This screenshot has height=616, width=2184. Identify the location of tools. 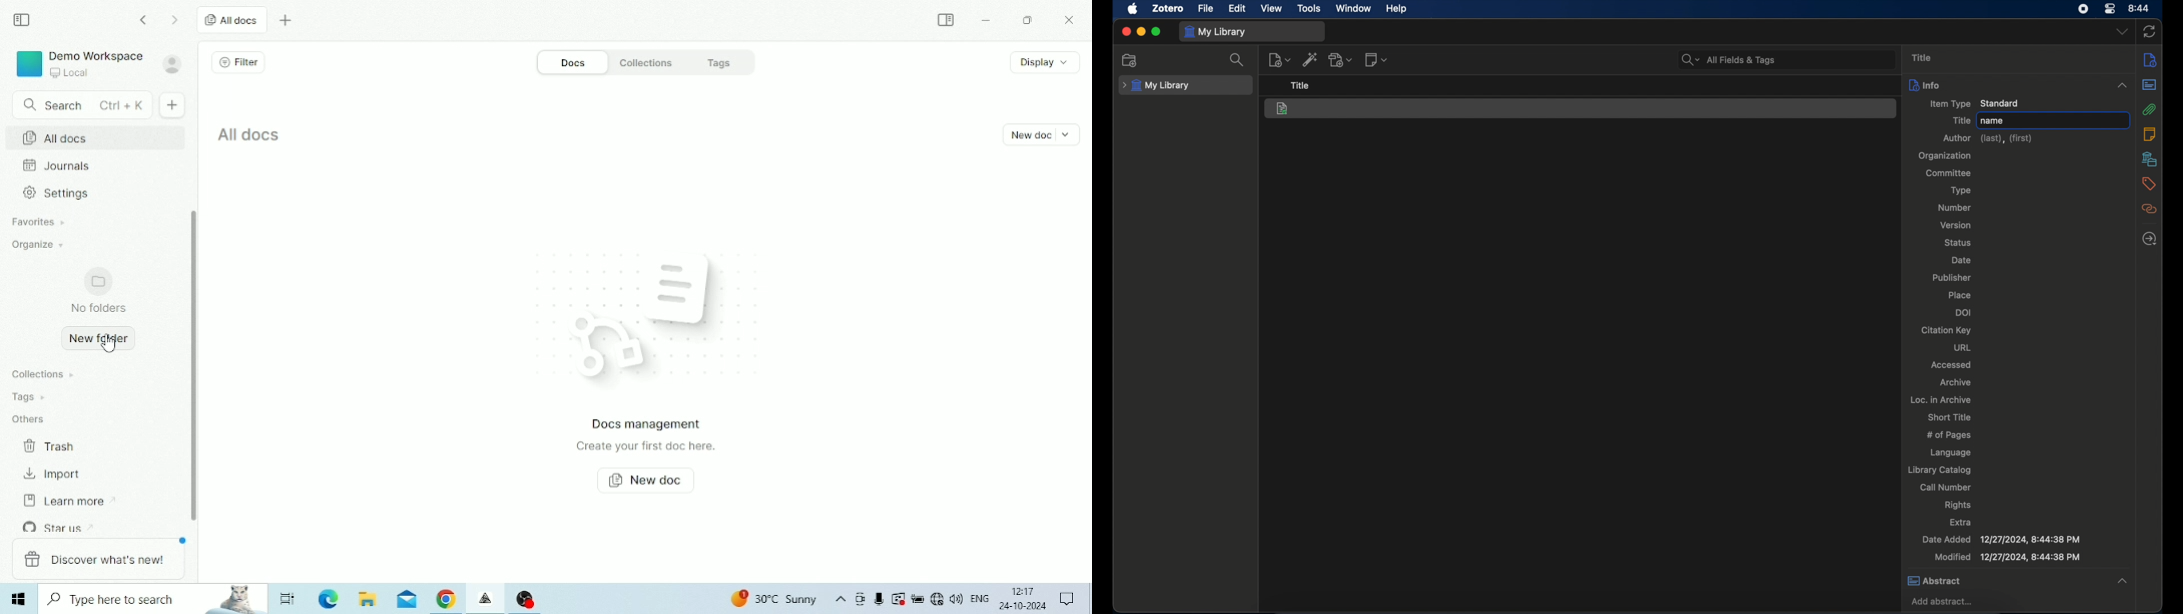
(1309, 9).